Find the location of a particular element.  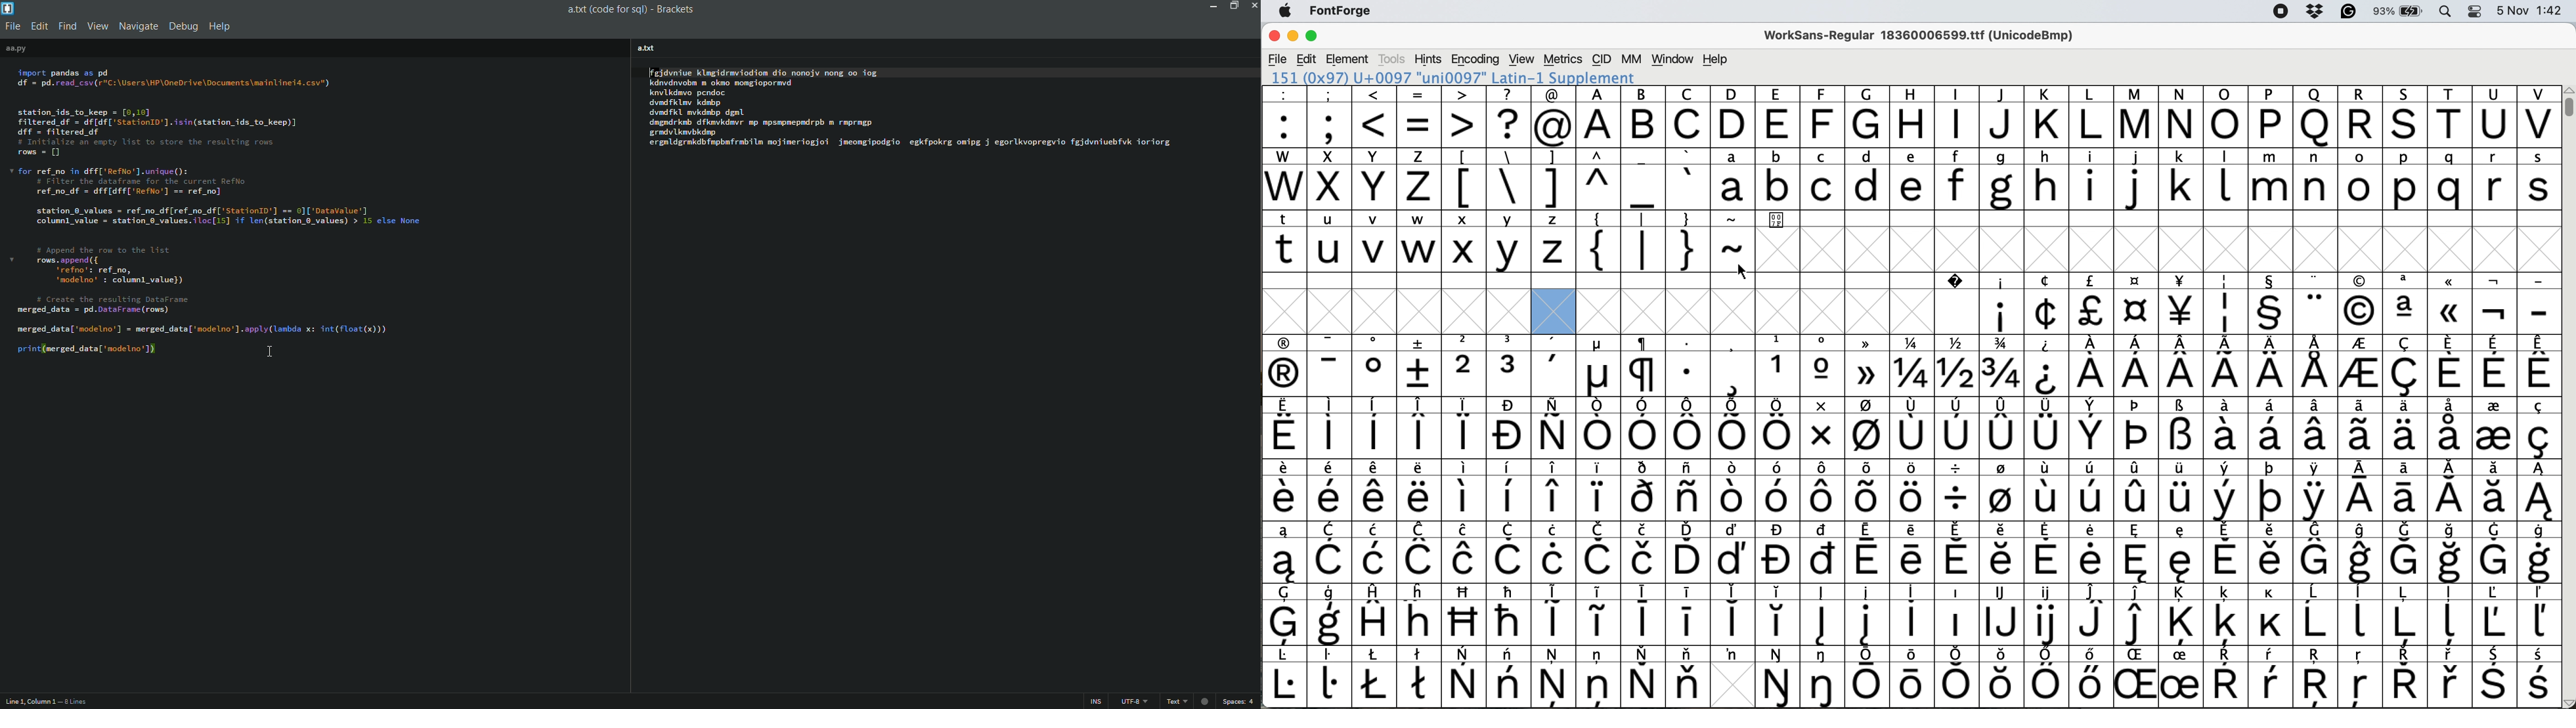

 is located at coordinates (2139, 677).